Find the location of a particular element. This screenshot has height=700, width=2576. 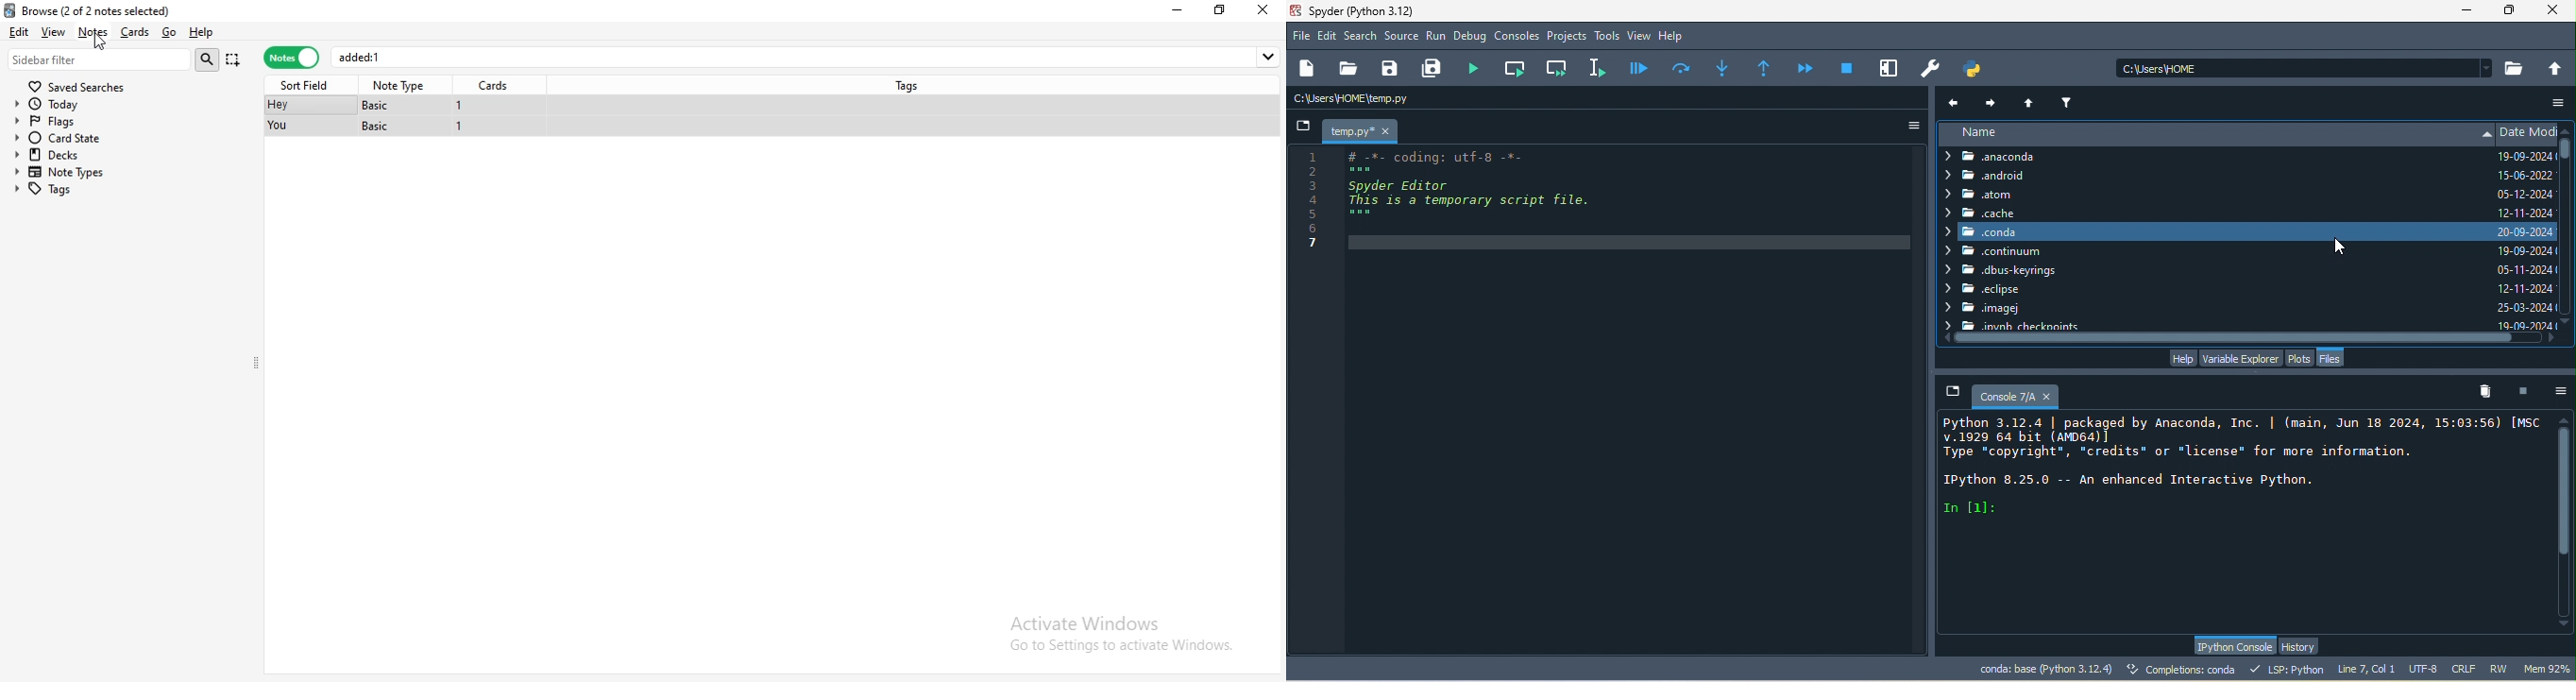

c\users\home is located at coordinates (1405, 99).